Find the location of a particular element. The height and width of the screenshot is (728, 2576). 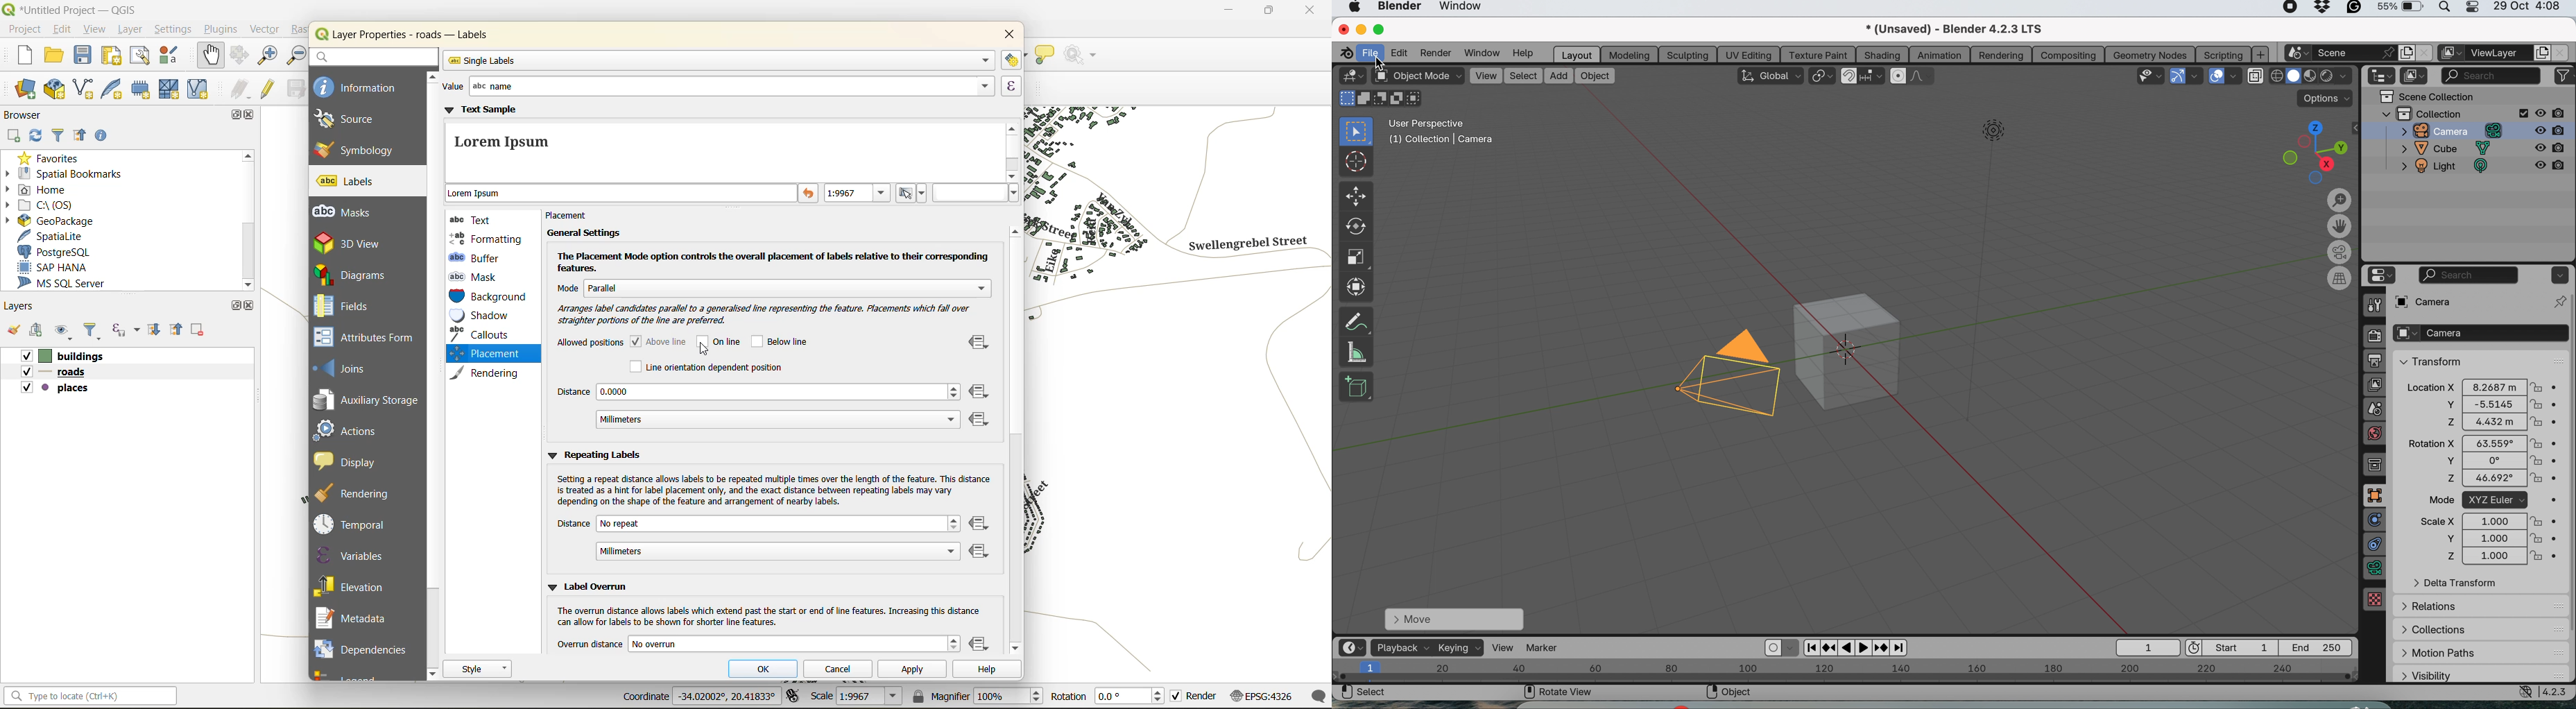

disable in render is located at coordinates (2551, 148).